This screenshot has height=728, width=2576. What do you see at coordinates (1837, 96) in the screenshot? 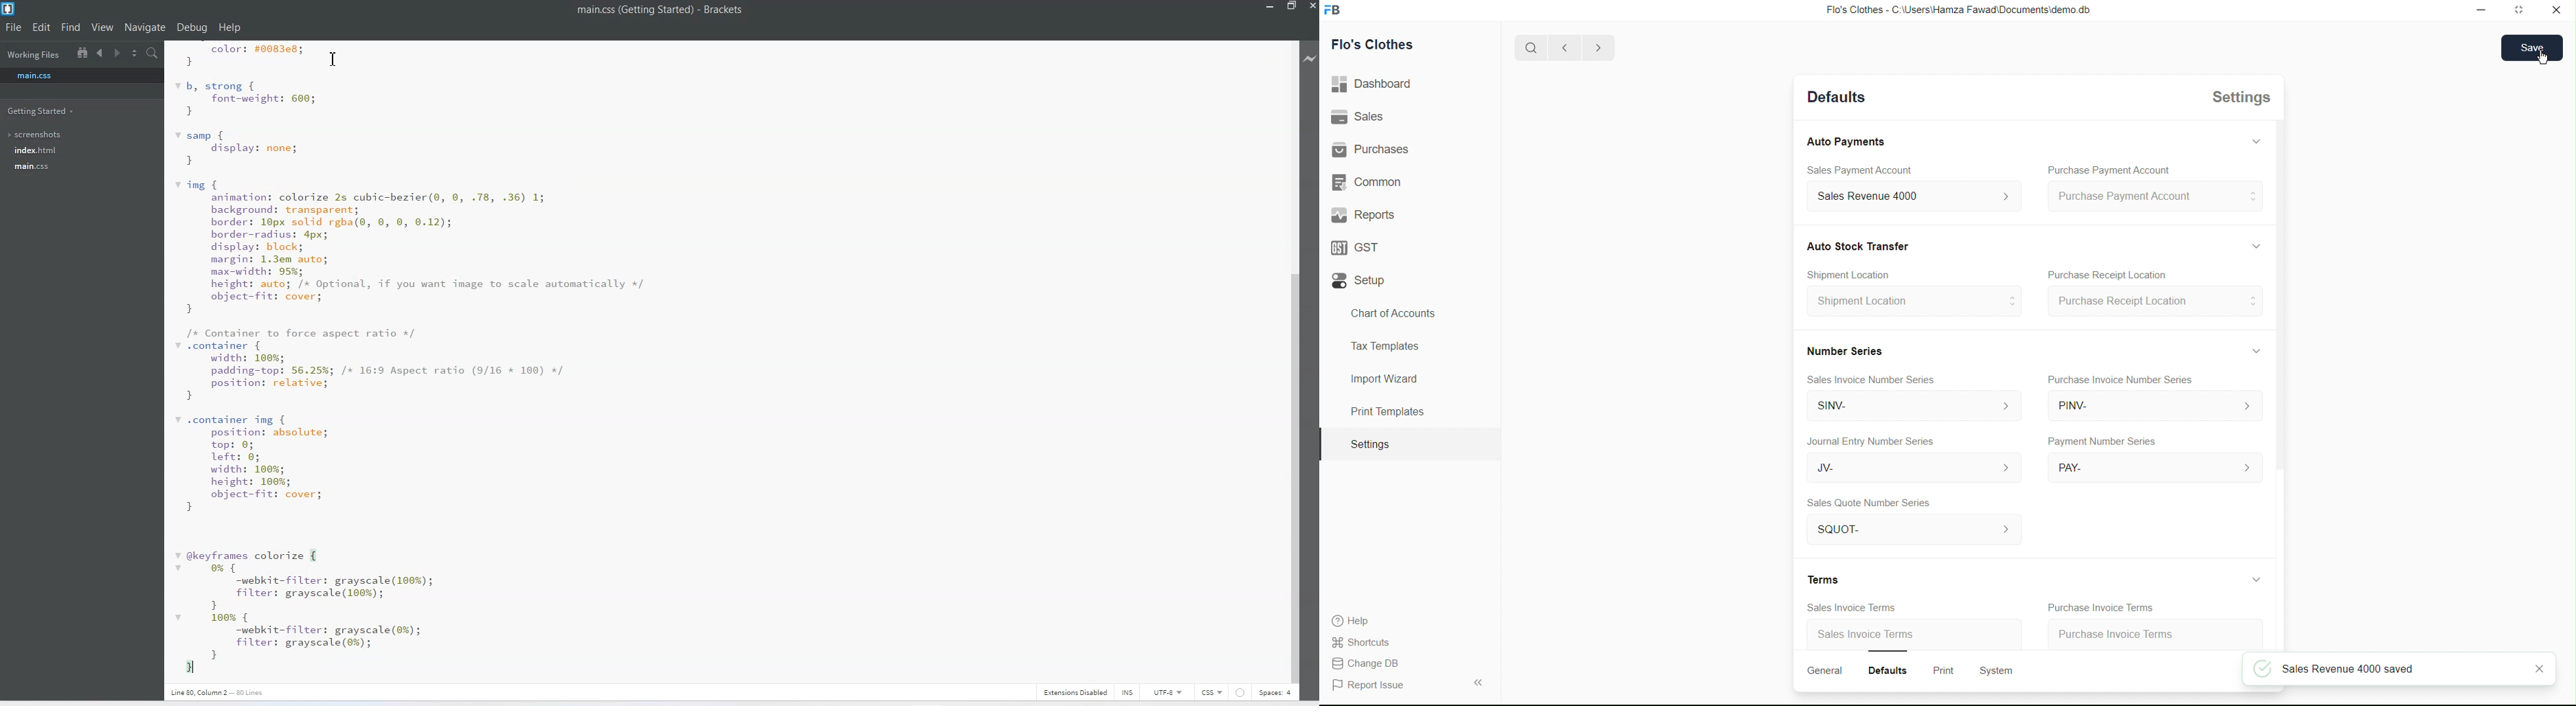
I see `Detaults` at bounding box center [1837, 96].